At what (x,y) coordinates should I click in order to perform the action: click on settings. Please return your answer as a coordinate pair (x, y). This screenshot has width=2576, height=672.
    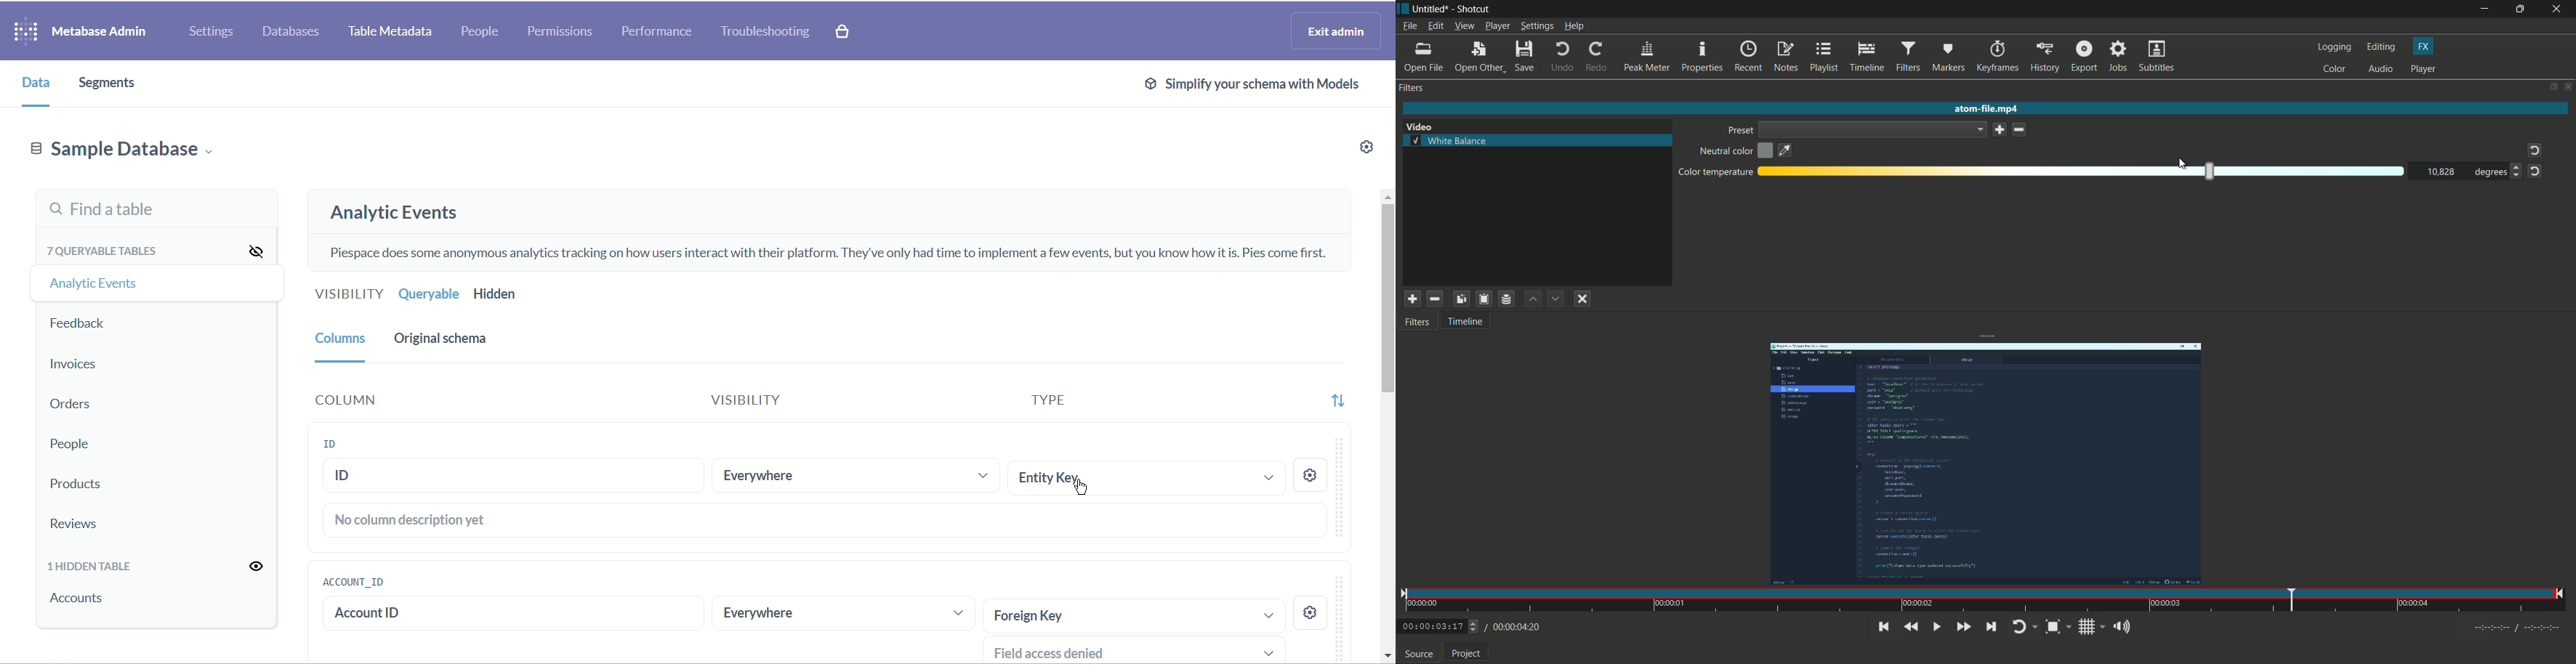
    Looking at the image, I should click on (1311, 476).